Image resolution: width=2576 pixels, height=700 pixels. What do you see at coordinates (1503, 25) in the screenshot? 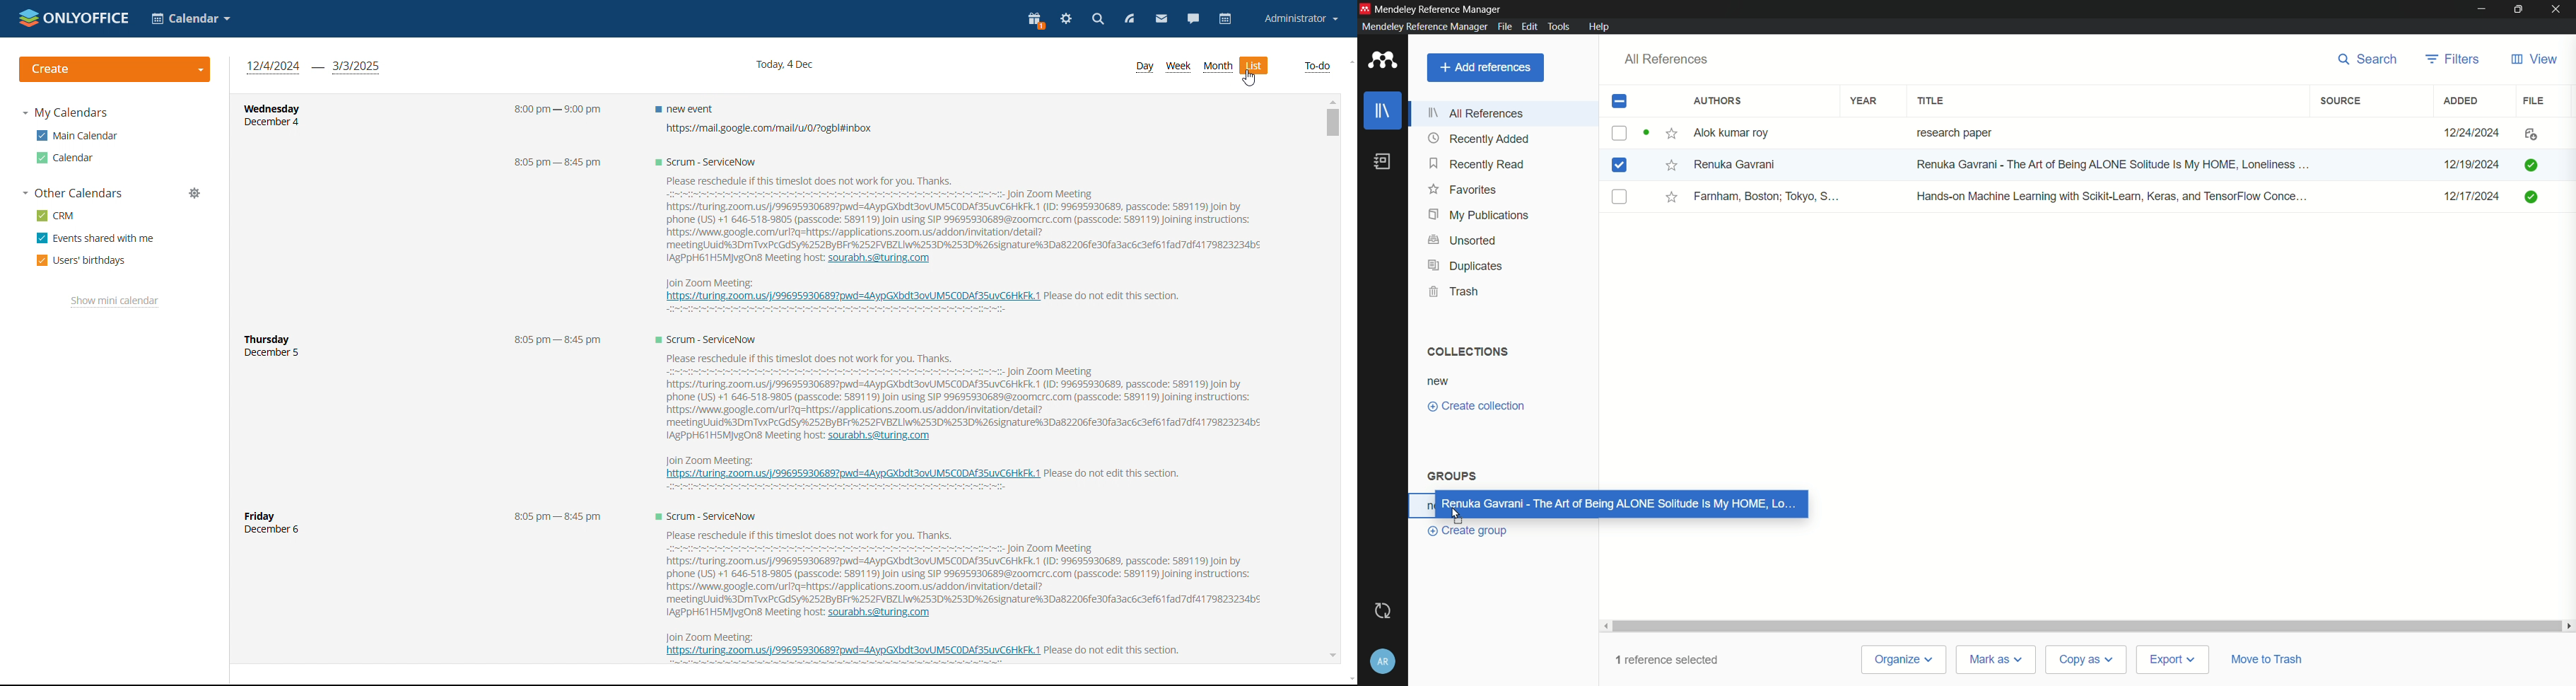
I see `file menu` at bounding box center [1503, 25].